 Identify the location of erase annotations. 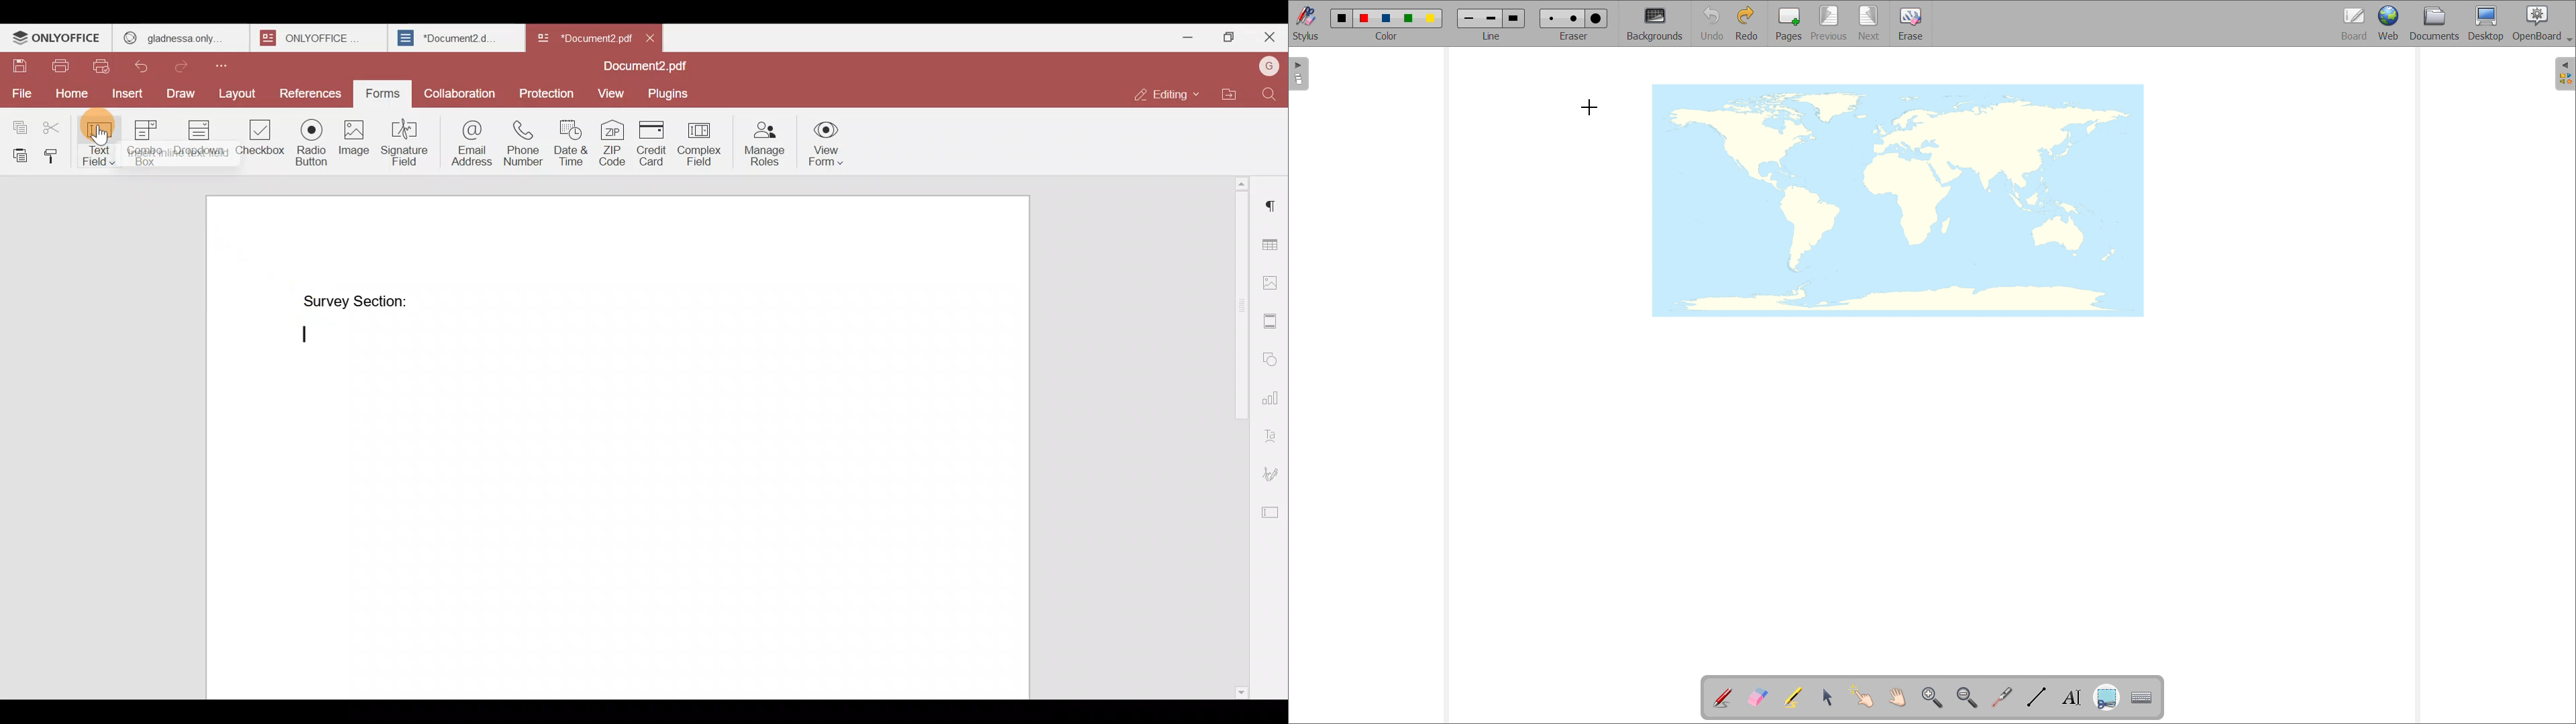
(1757, 697).